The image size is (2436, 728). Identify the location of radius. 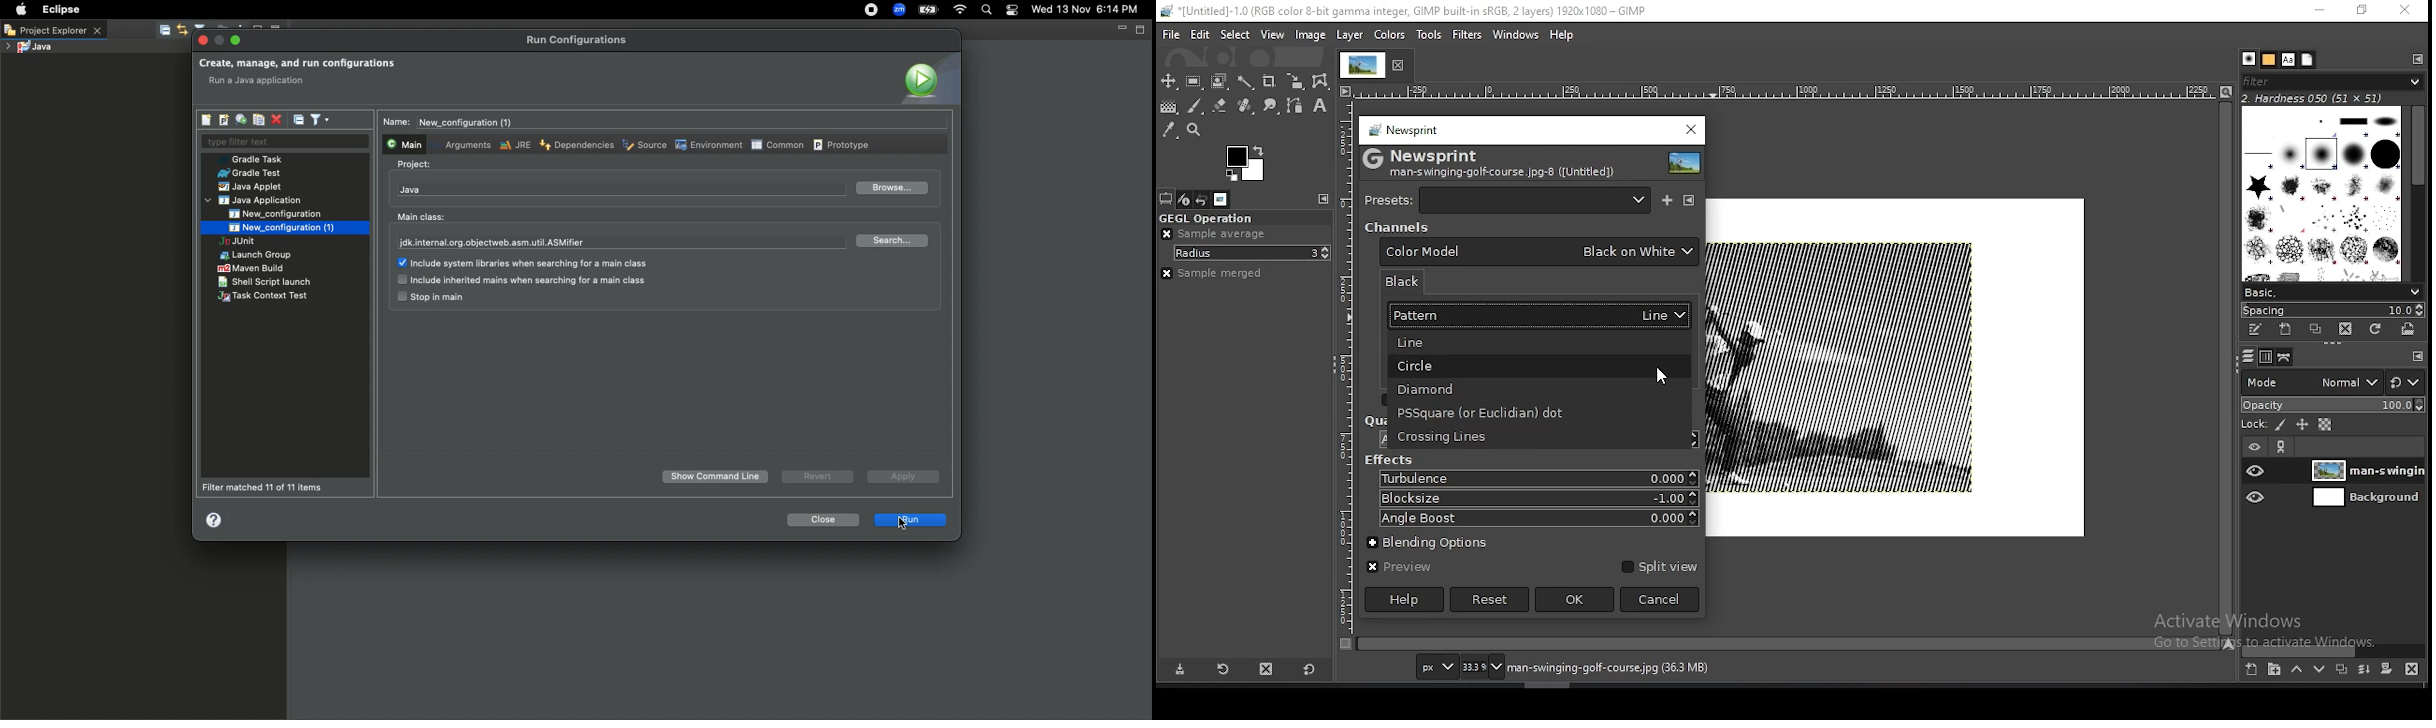
(1251, 253).